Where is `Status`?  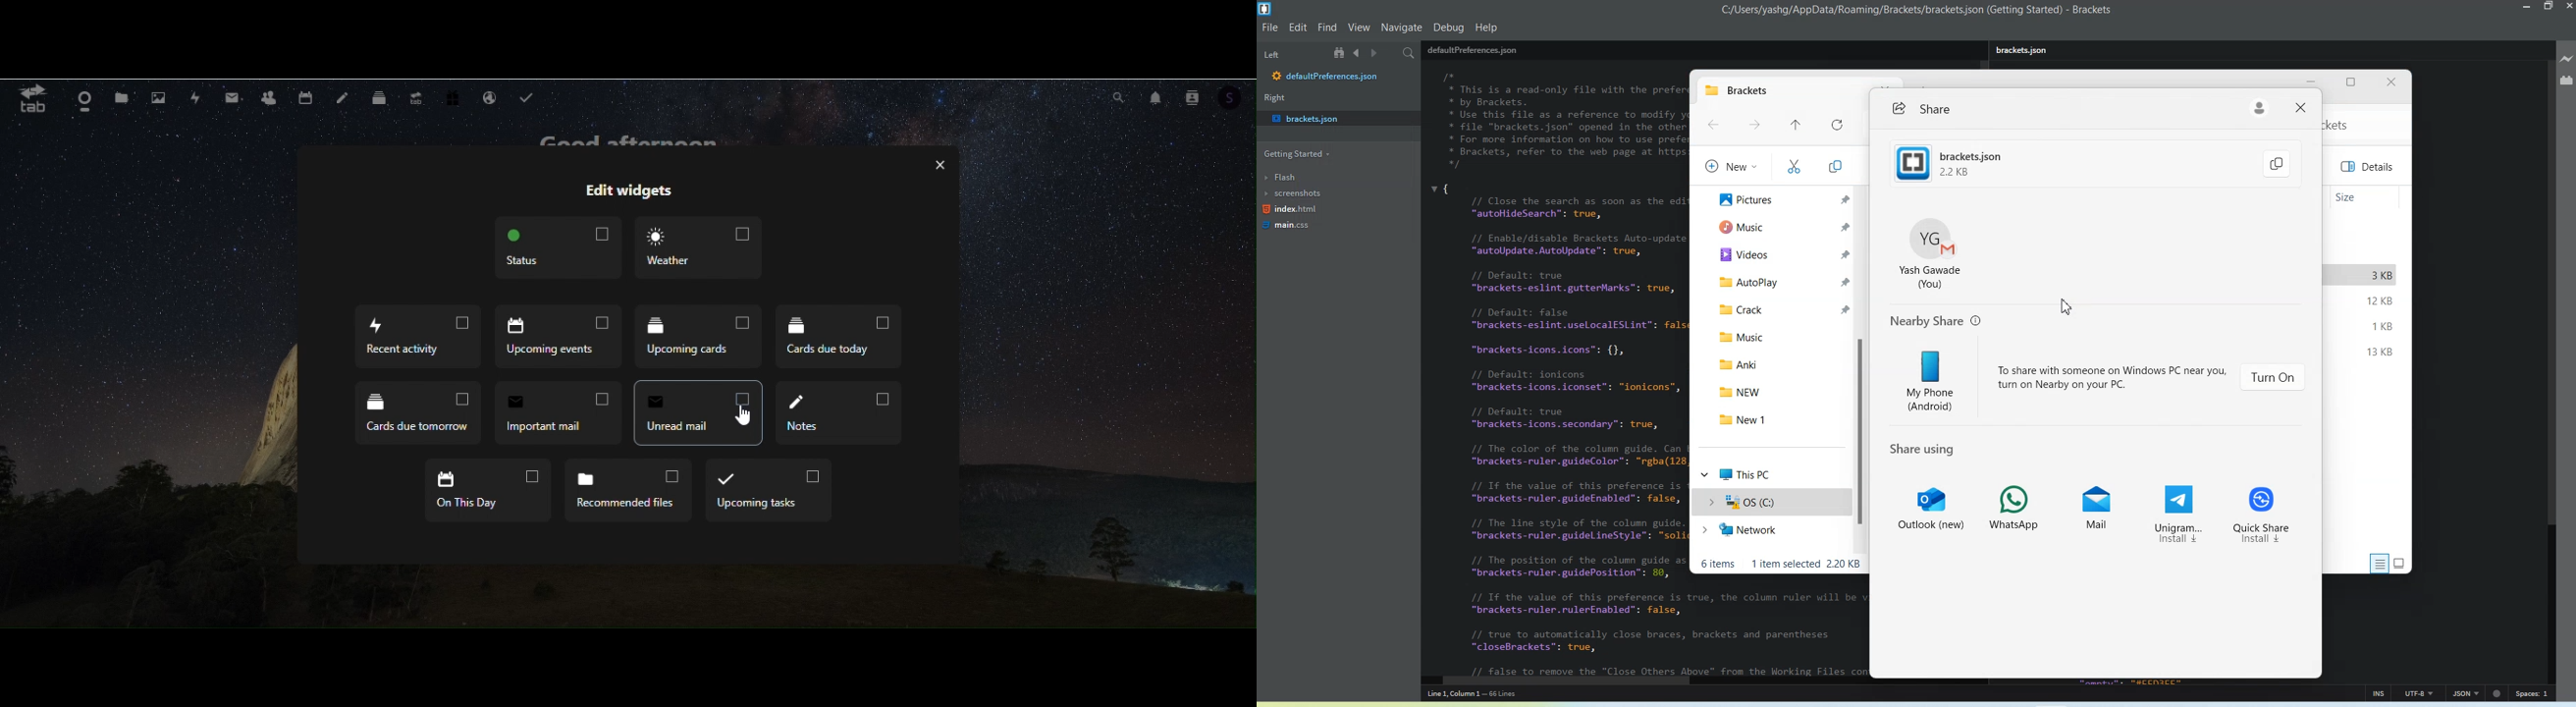 Status is located at coordinates (554, 249).